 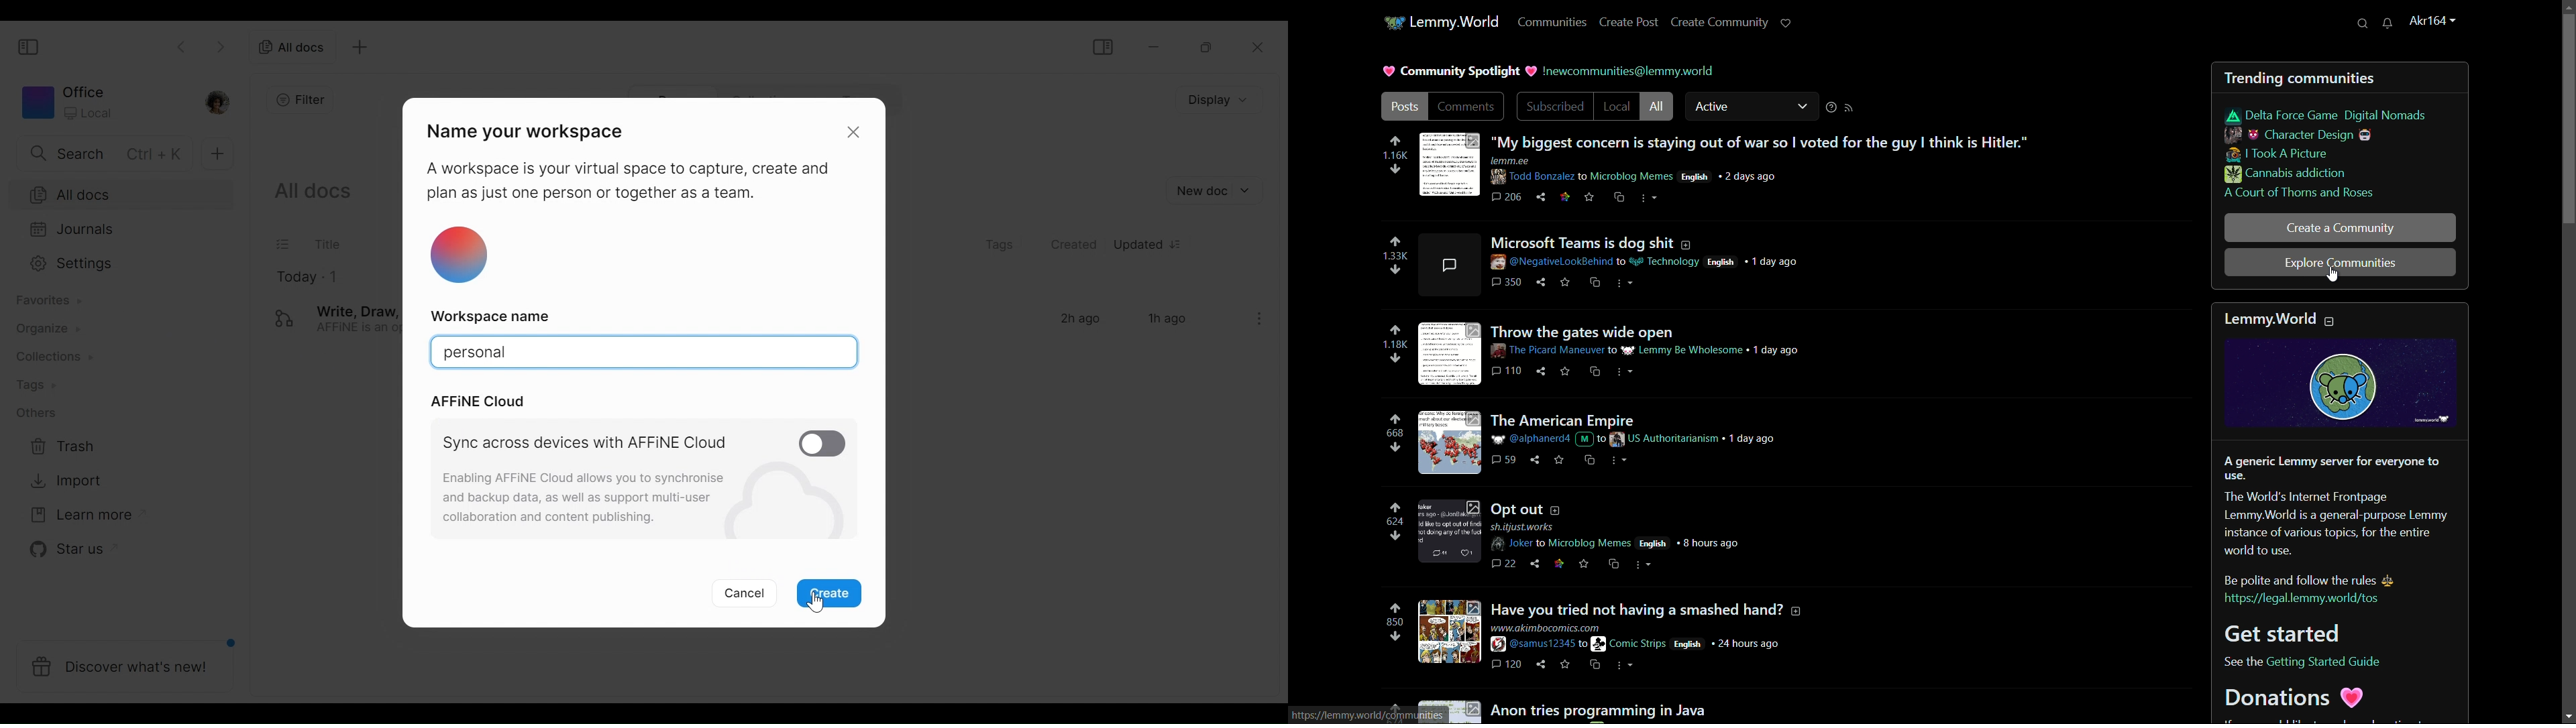 What do you see at coordinates (1397, 269) in the screenshot?
I see `downvote` at bounding box center [1397, 269].